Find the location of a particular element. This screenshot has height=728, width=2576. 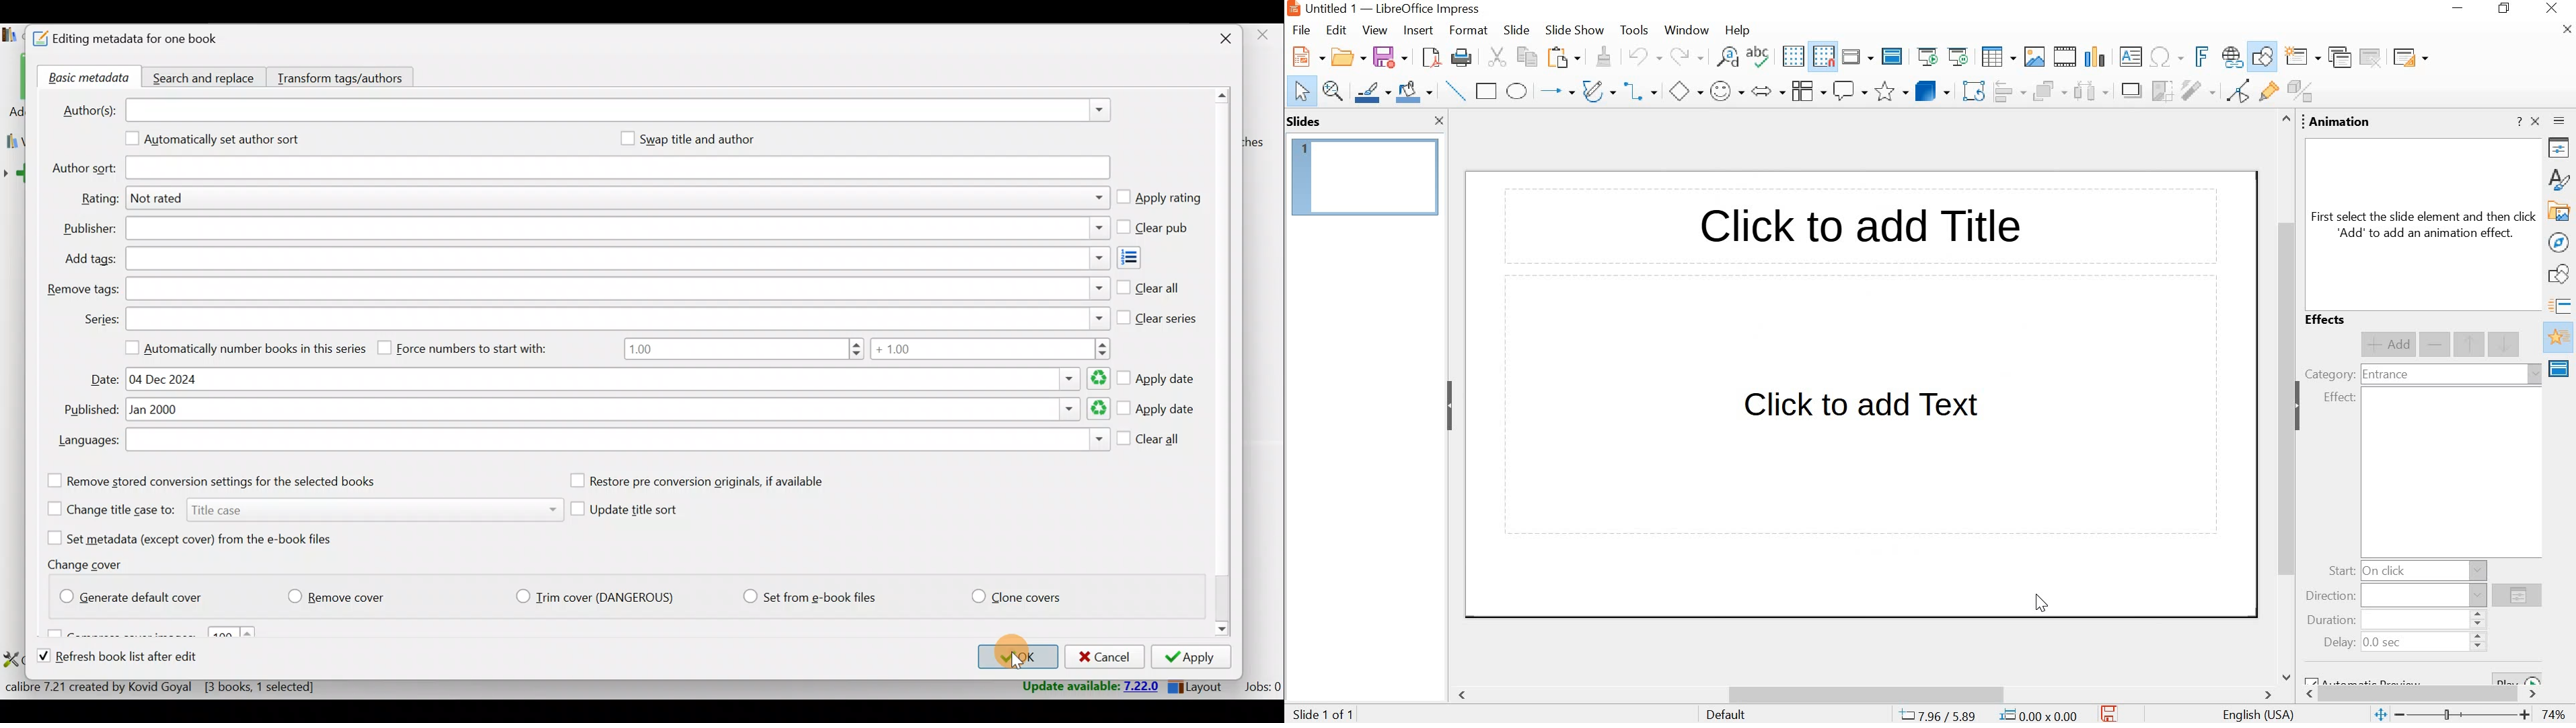

file menu is located at coordinates (1305, 30).